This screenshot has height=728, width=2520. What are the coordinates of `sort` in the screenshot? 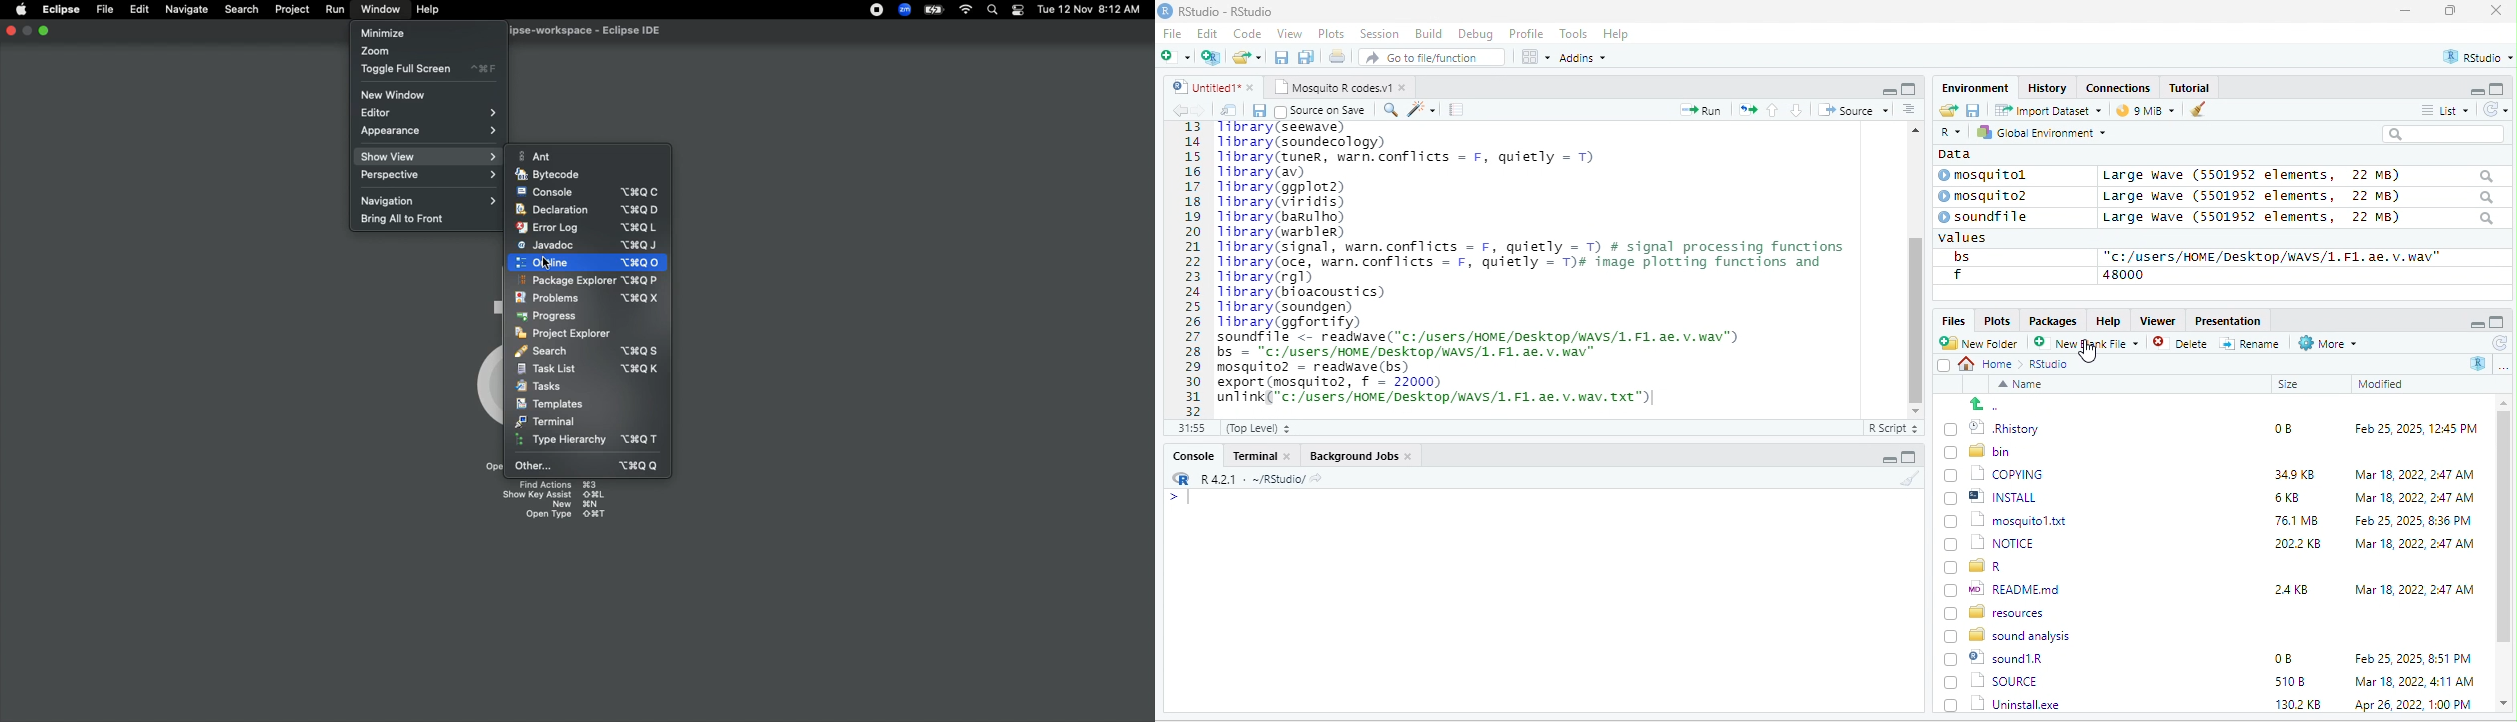 It's located at (1908, 108).